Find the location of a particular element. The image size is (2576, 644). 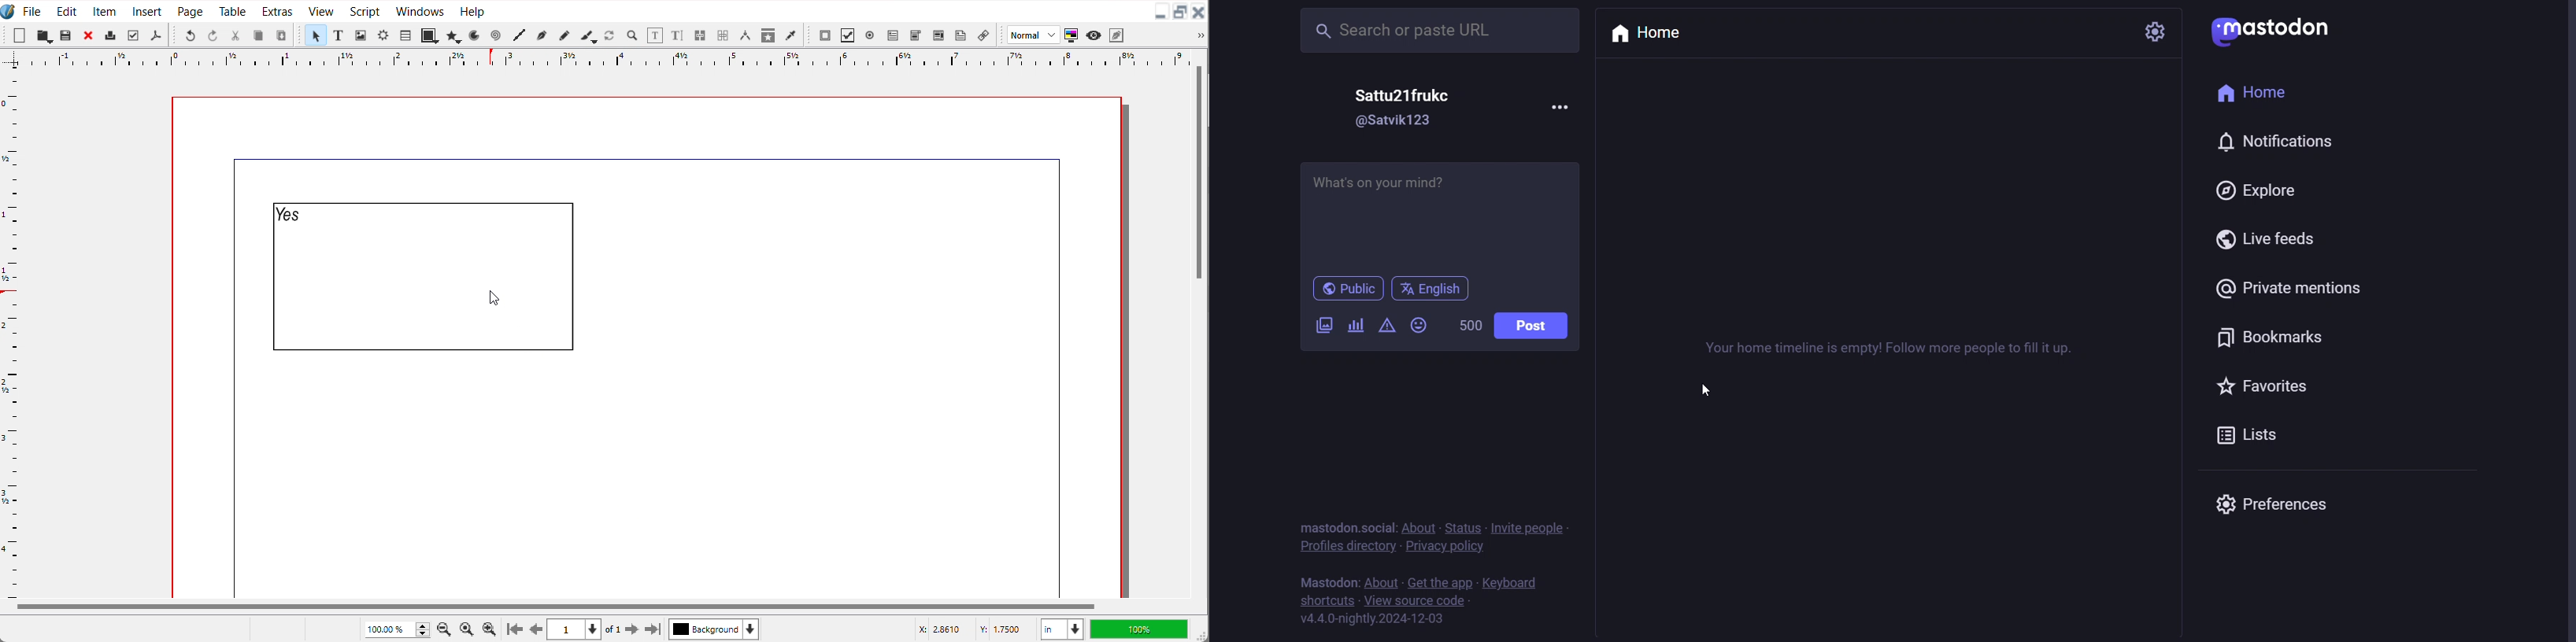

Zoom in or out is located at coordinates (631, 35).